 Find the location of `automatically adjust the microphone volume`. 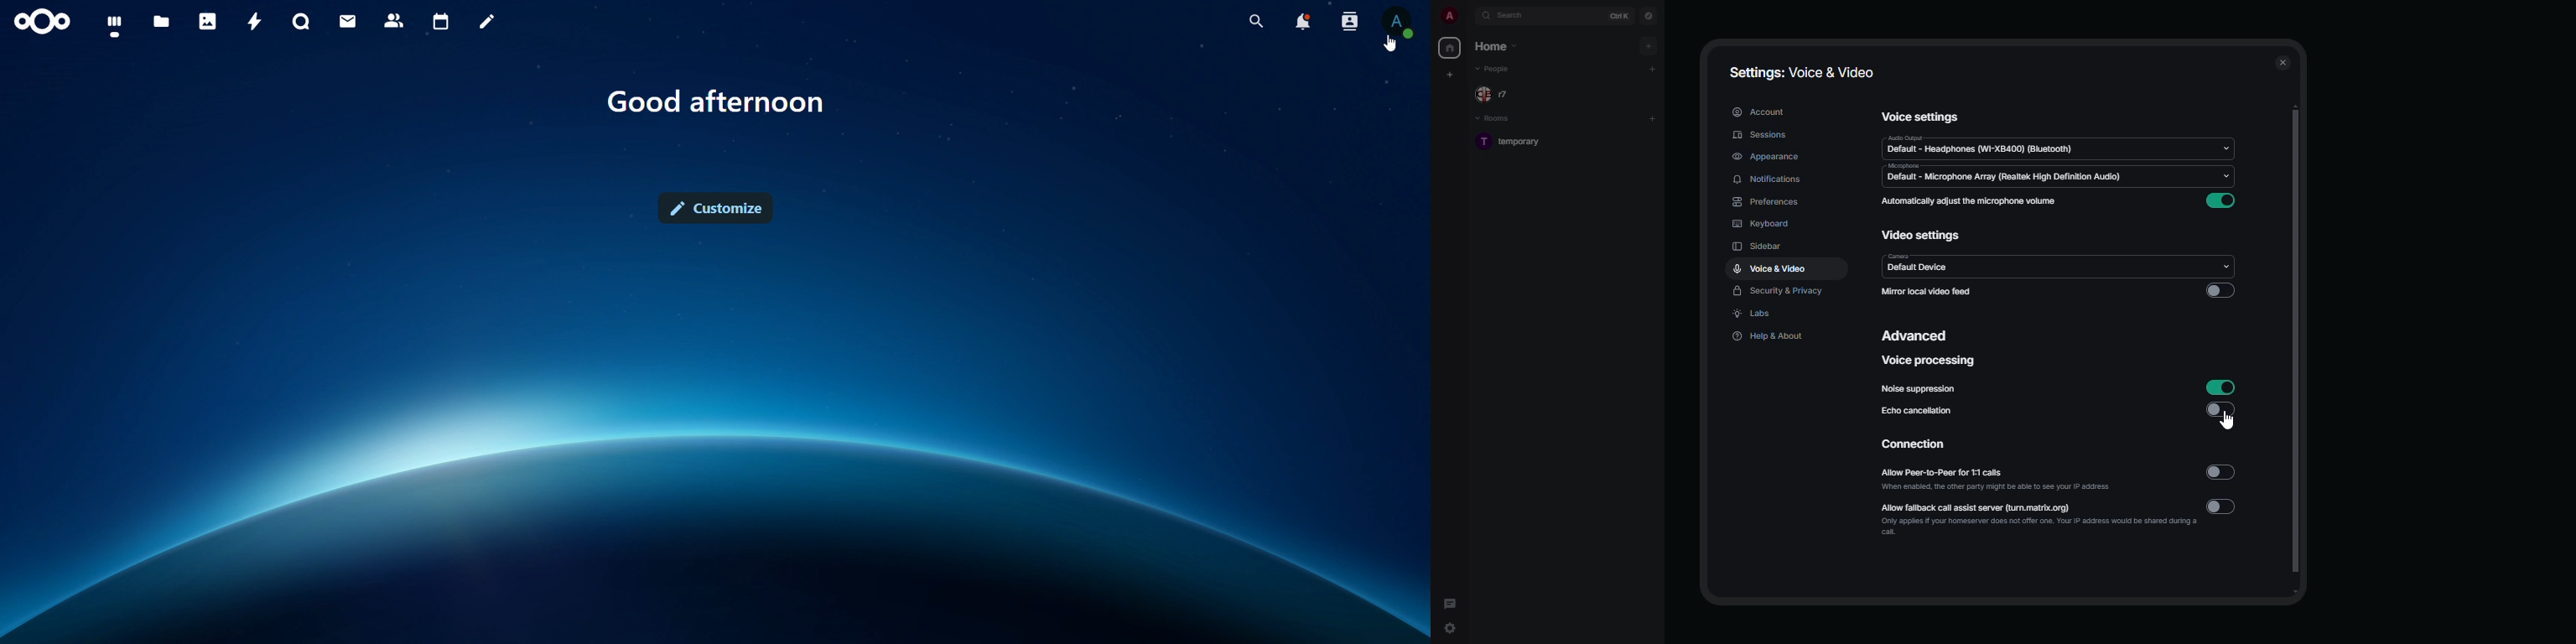

automatically adjust the microphone volume is located at coordinates (1967, 200).